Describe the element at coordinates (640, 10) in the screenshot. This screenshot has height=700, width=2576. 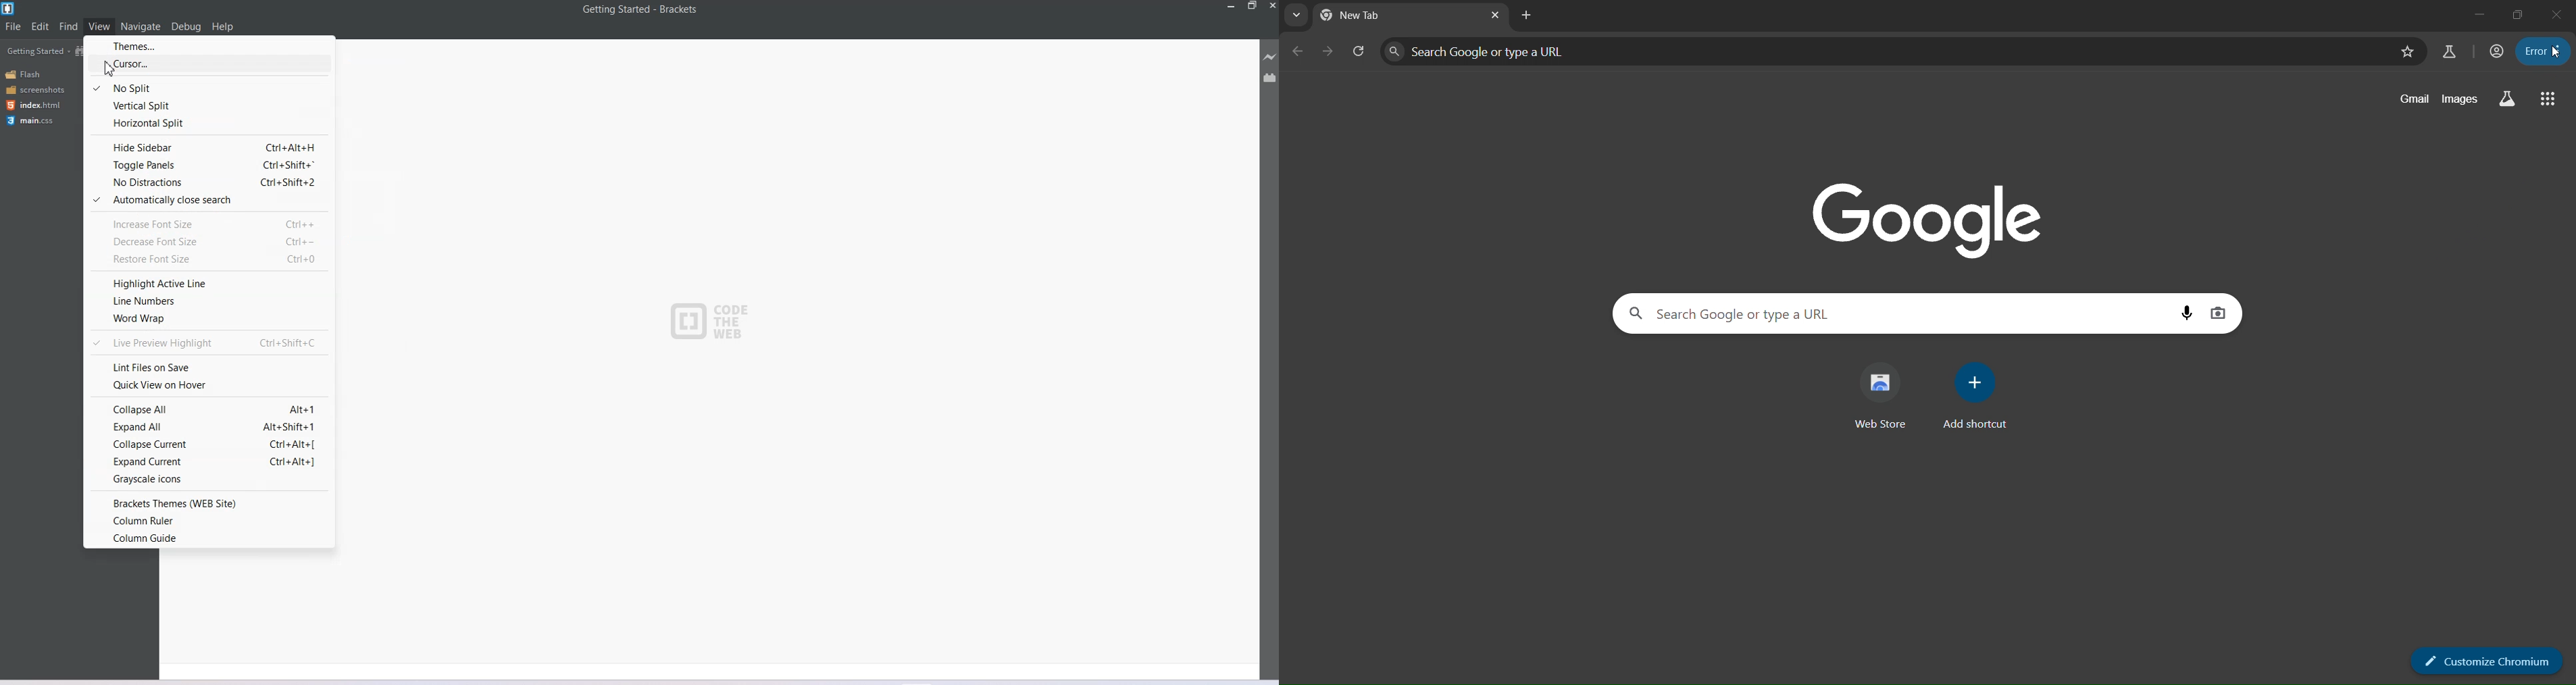
I see `Getting Started-Brackets` at that location.